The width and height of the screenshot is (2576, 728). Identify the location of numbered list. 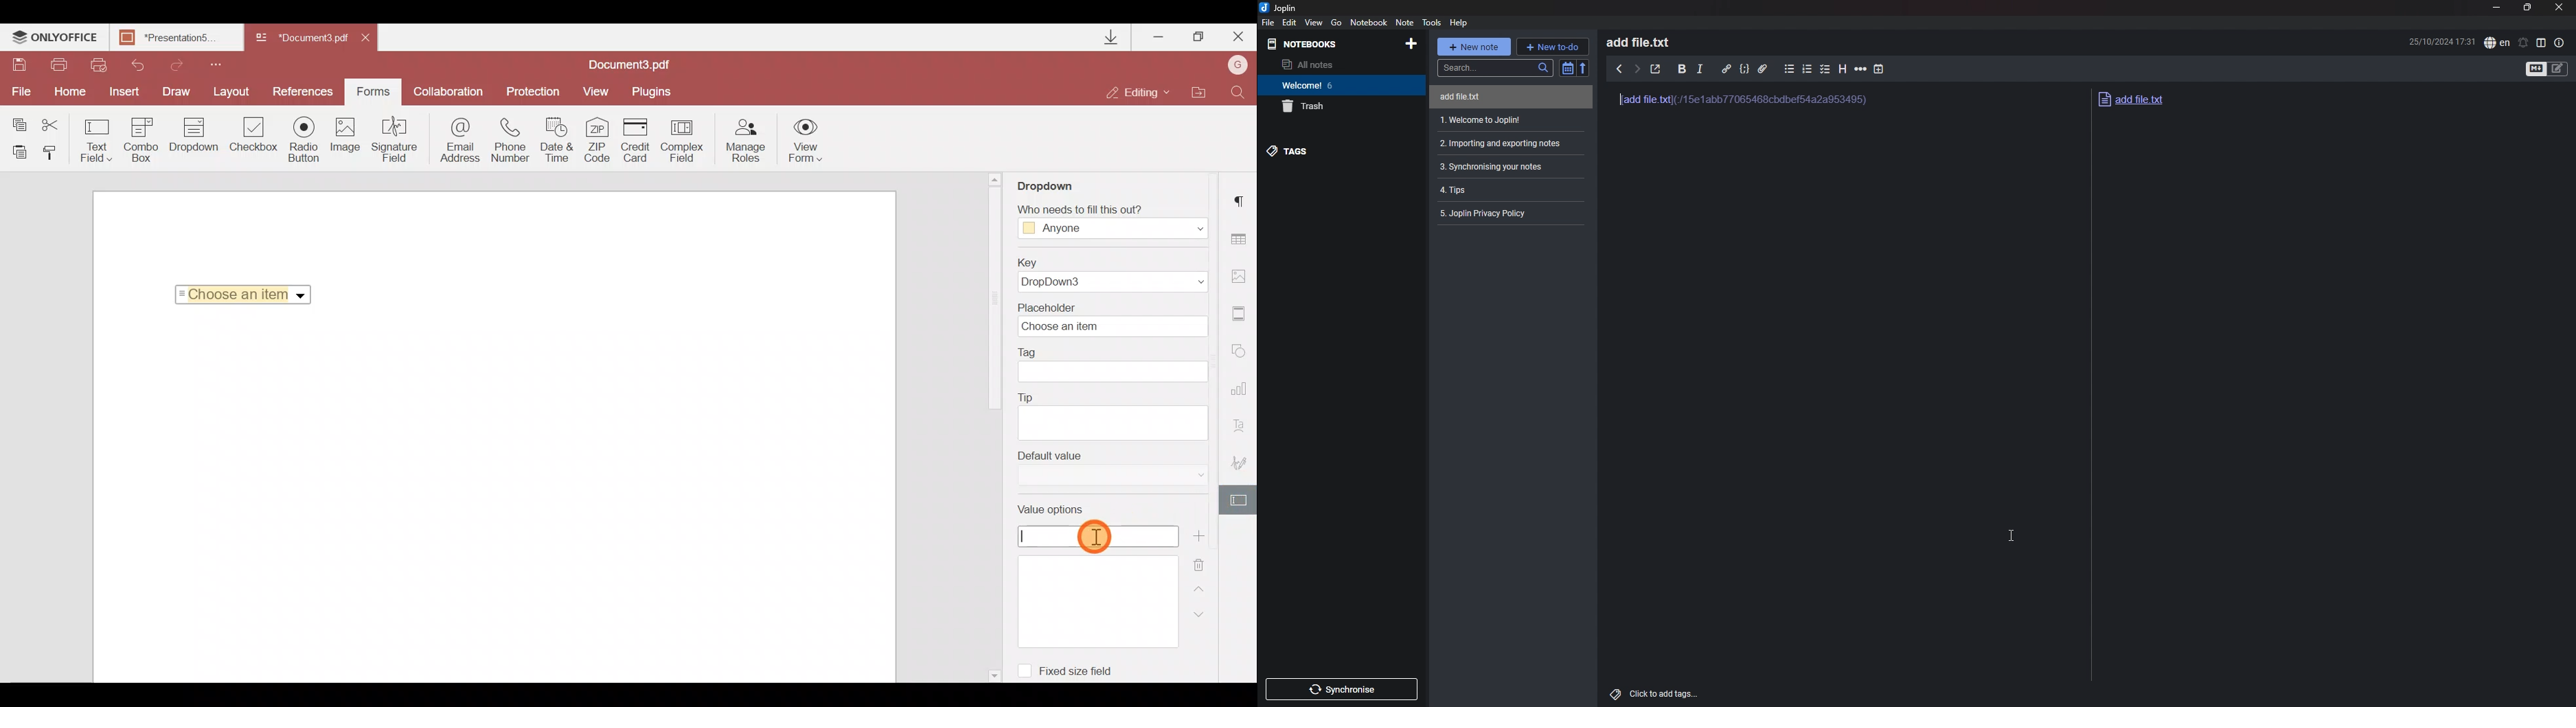
(1808, 69).